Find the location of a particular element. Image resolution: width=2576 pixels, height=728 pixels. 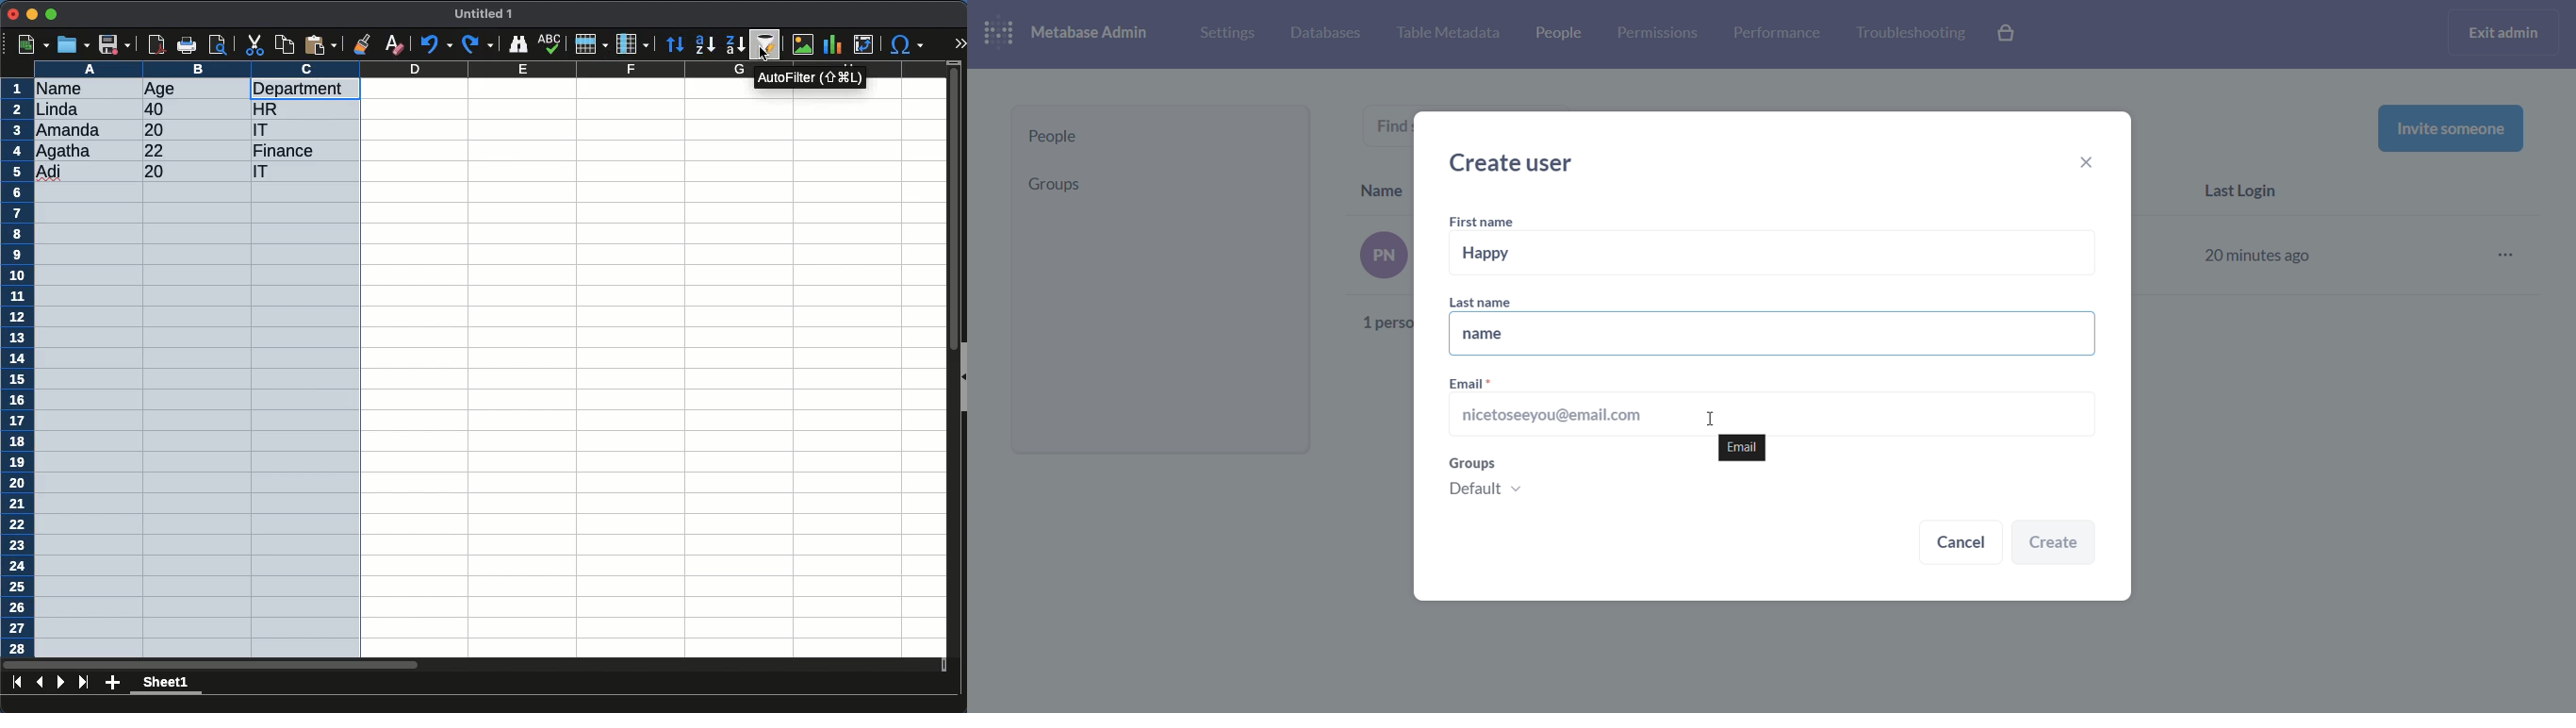

clear formatting is located at coordinates (394, 43).